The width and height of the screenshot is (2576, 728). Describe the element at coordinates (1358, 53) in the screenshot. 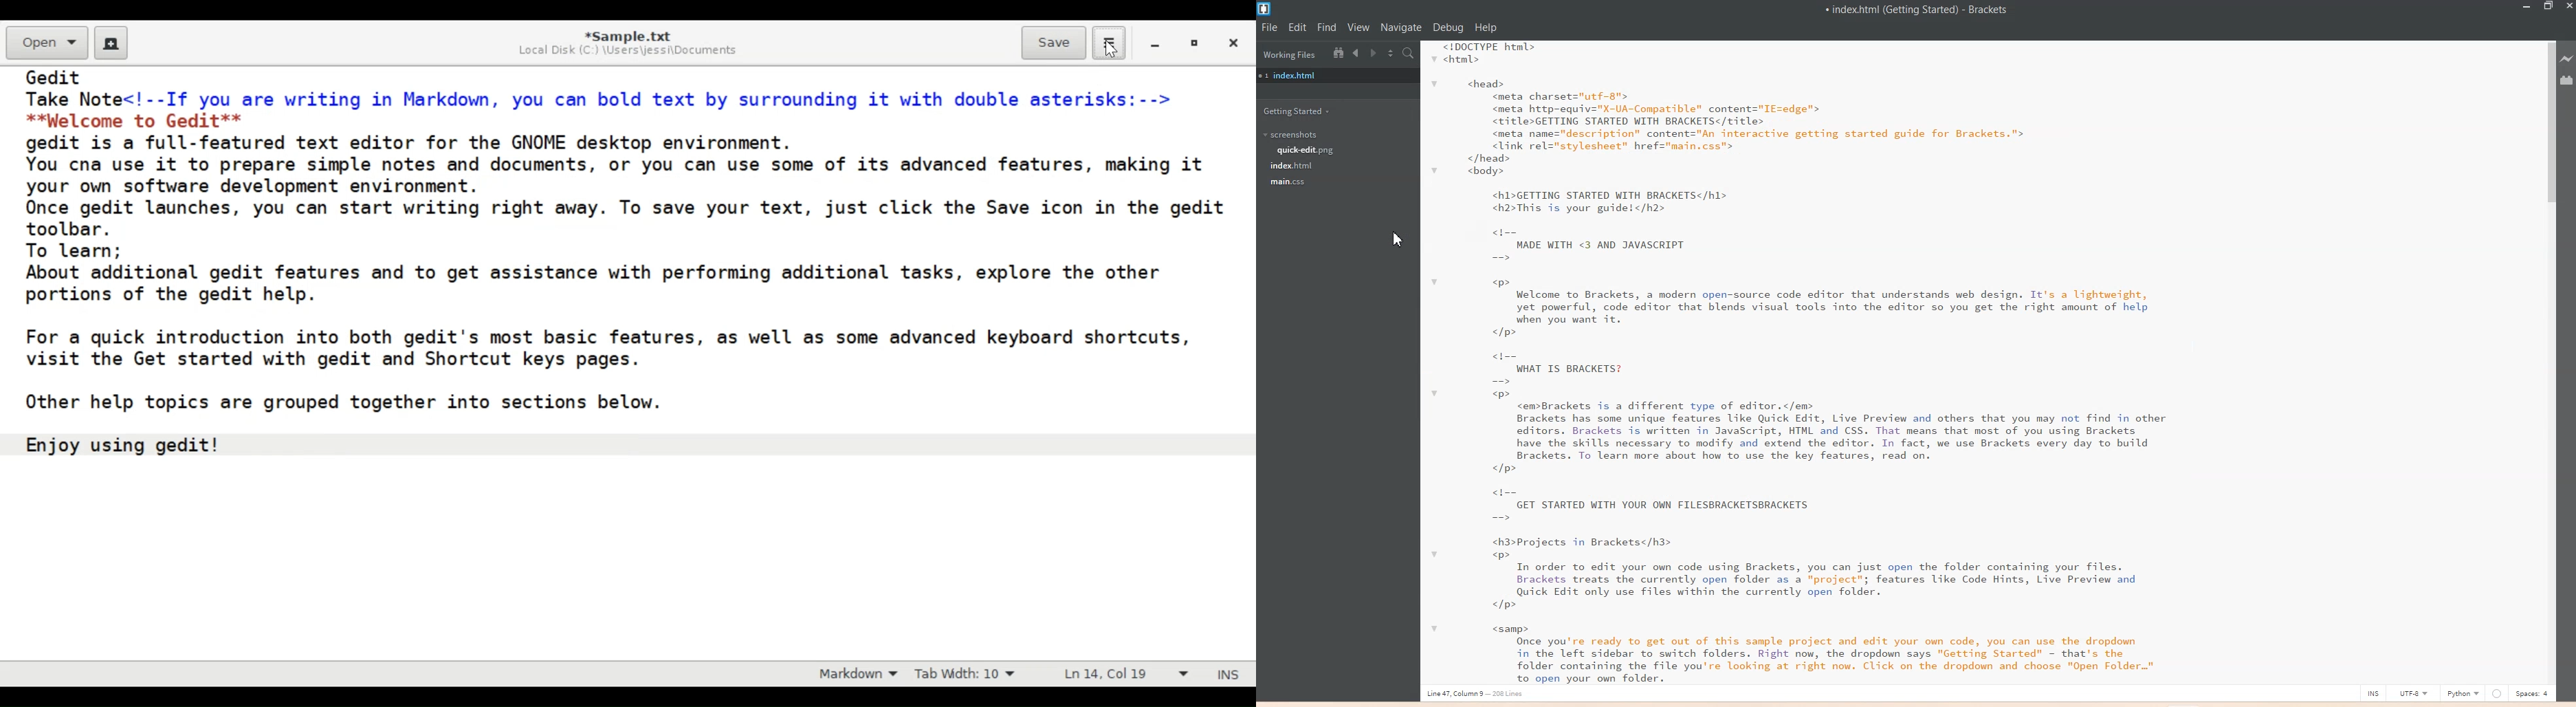

I see `Navigate Backwards` at that location.